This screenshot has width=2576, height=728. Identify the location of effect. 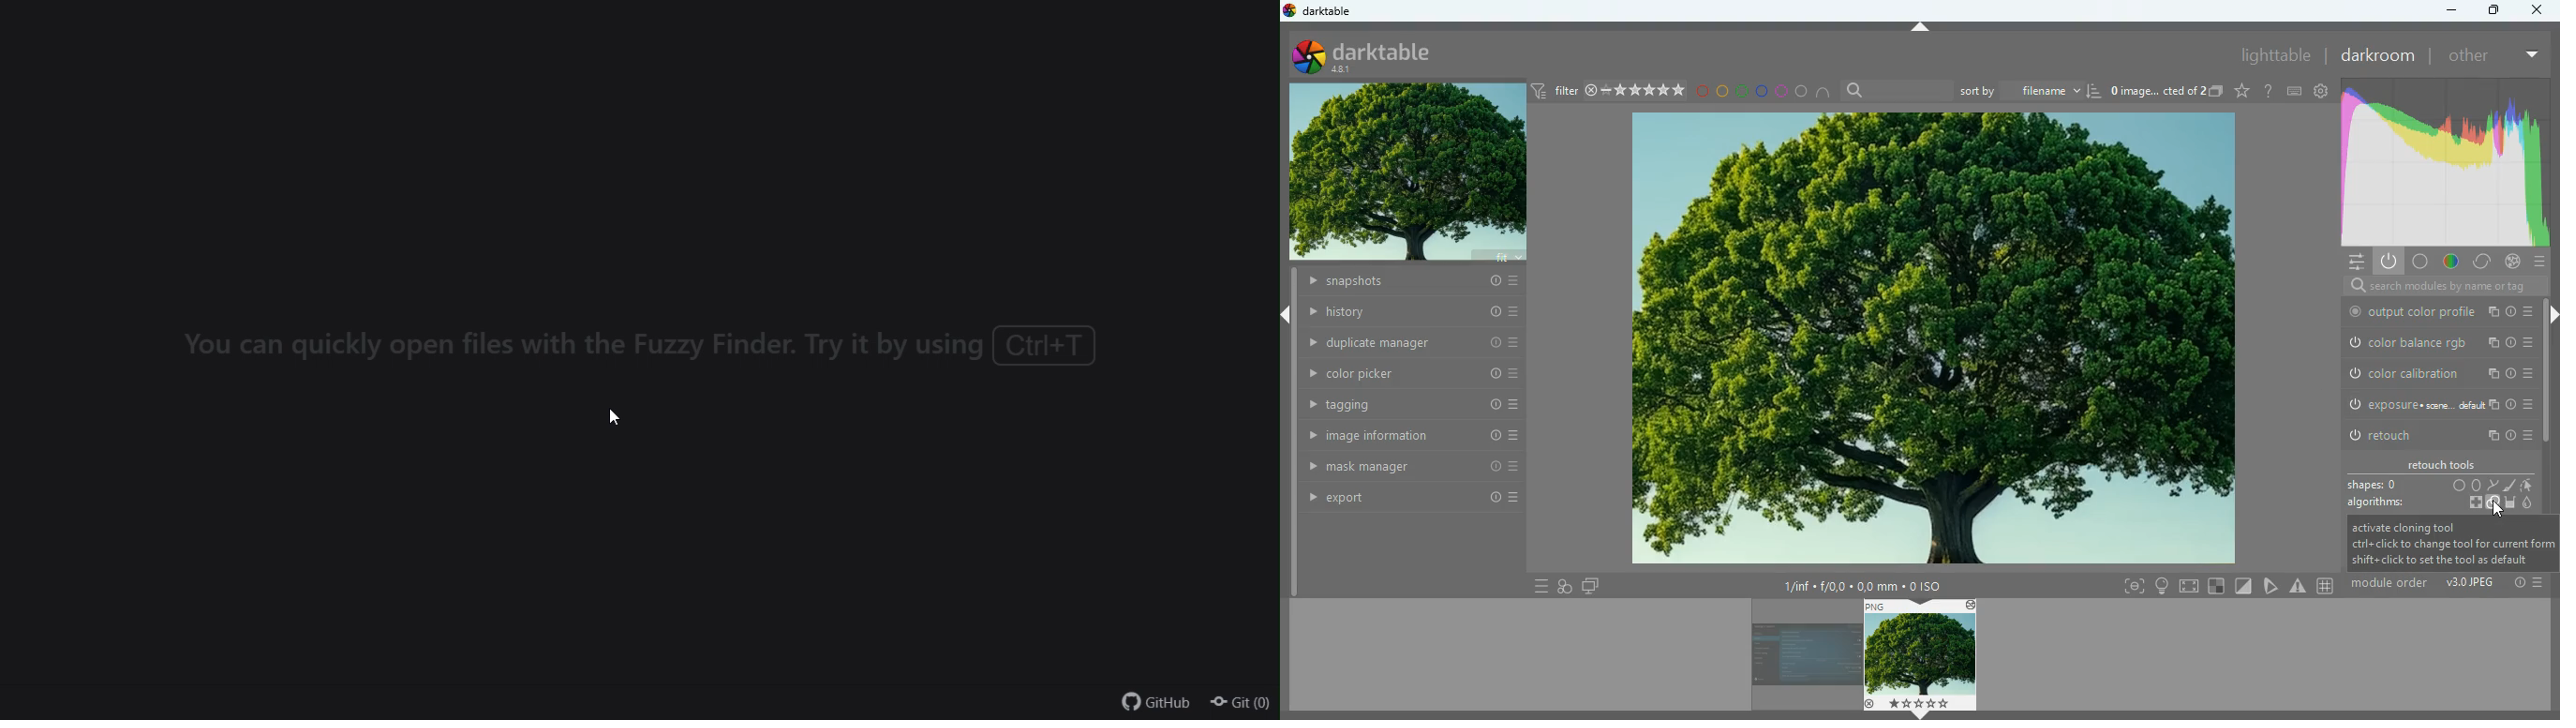
(2510, 261).